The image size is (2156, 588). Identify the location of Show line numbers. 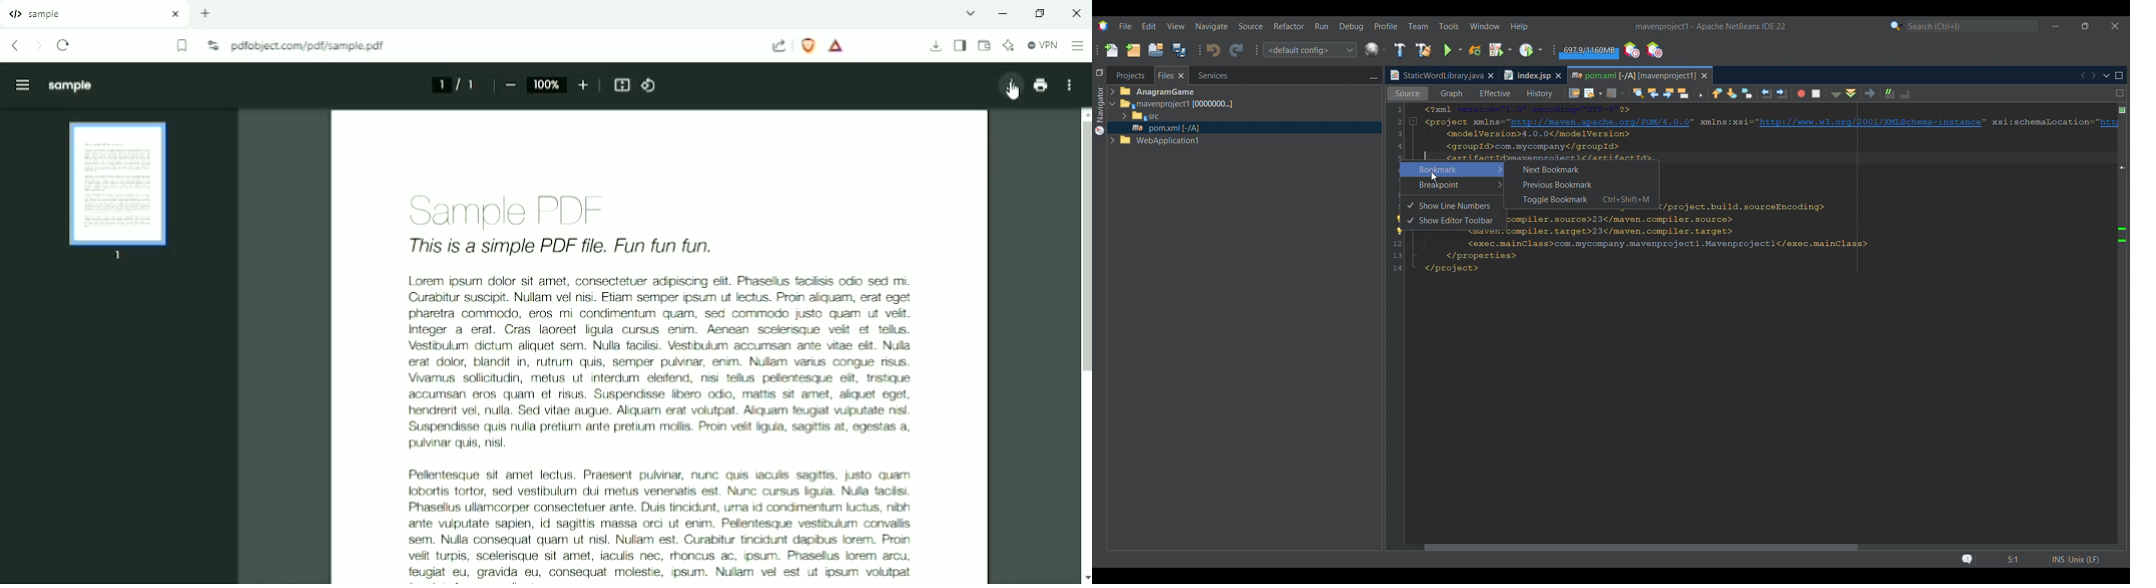
(1459, 206).